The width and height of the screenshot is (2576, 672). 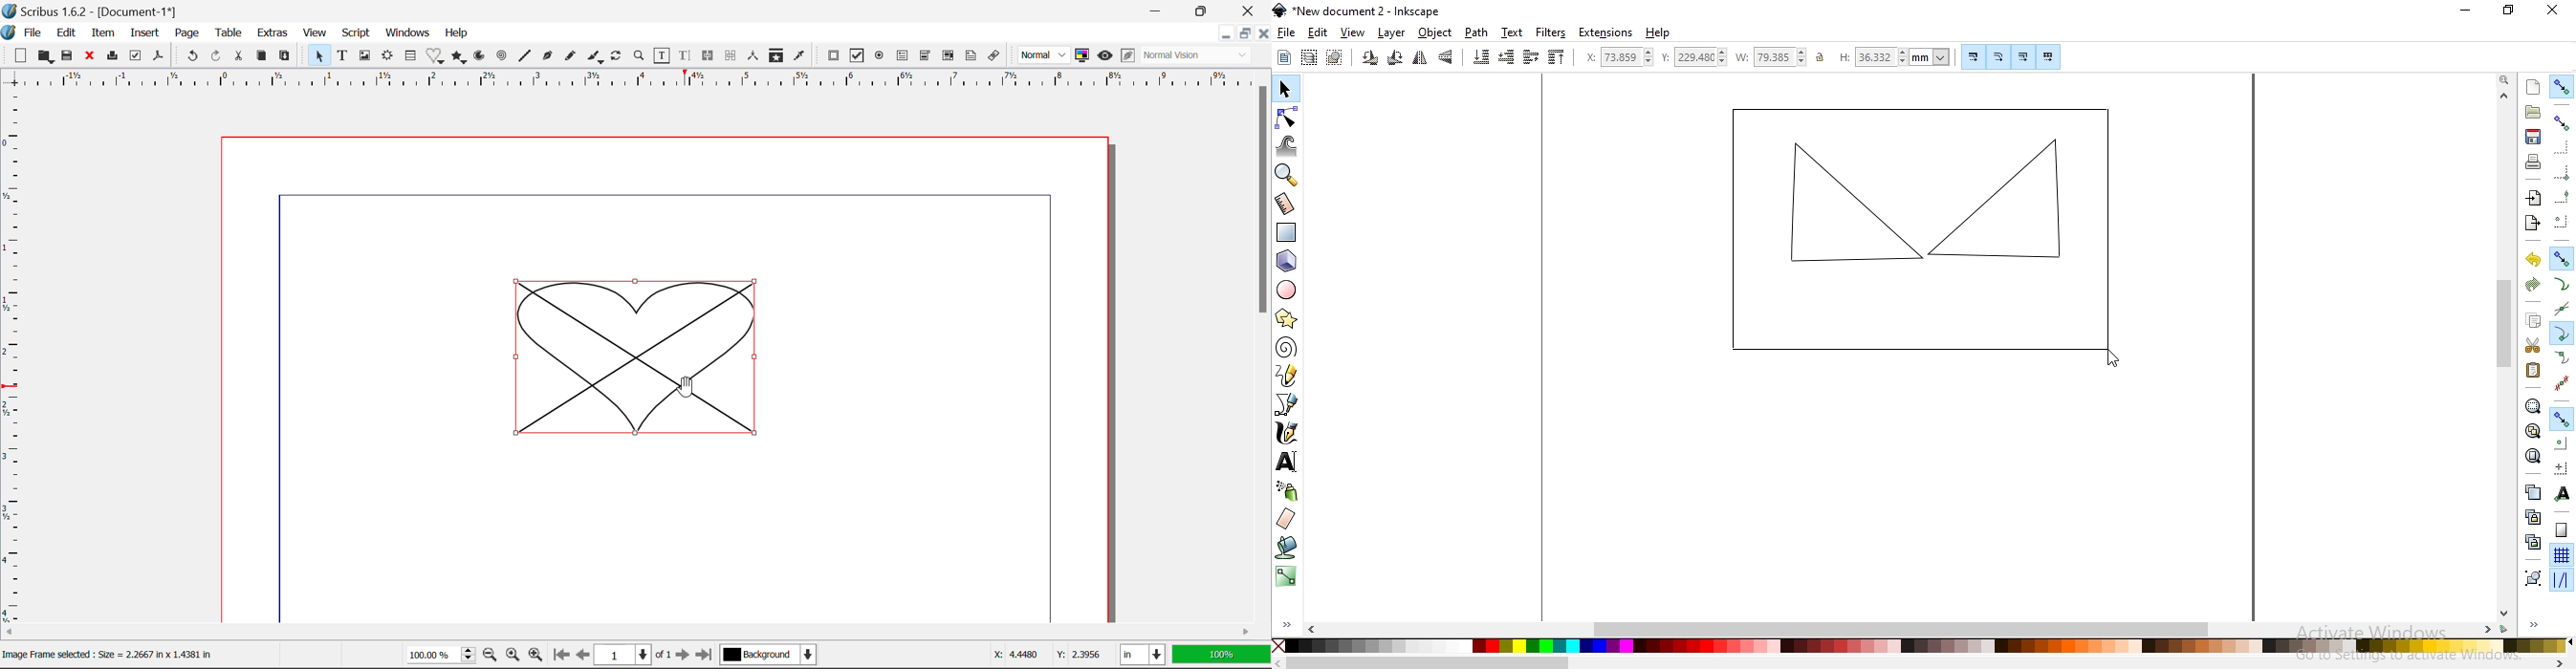 I want to click on move patterns along with objects, so click(x=2048, y=55).